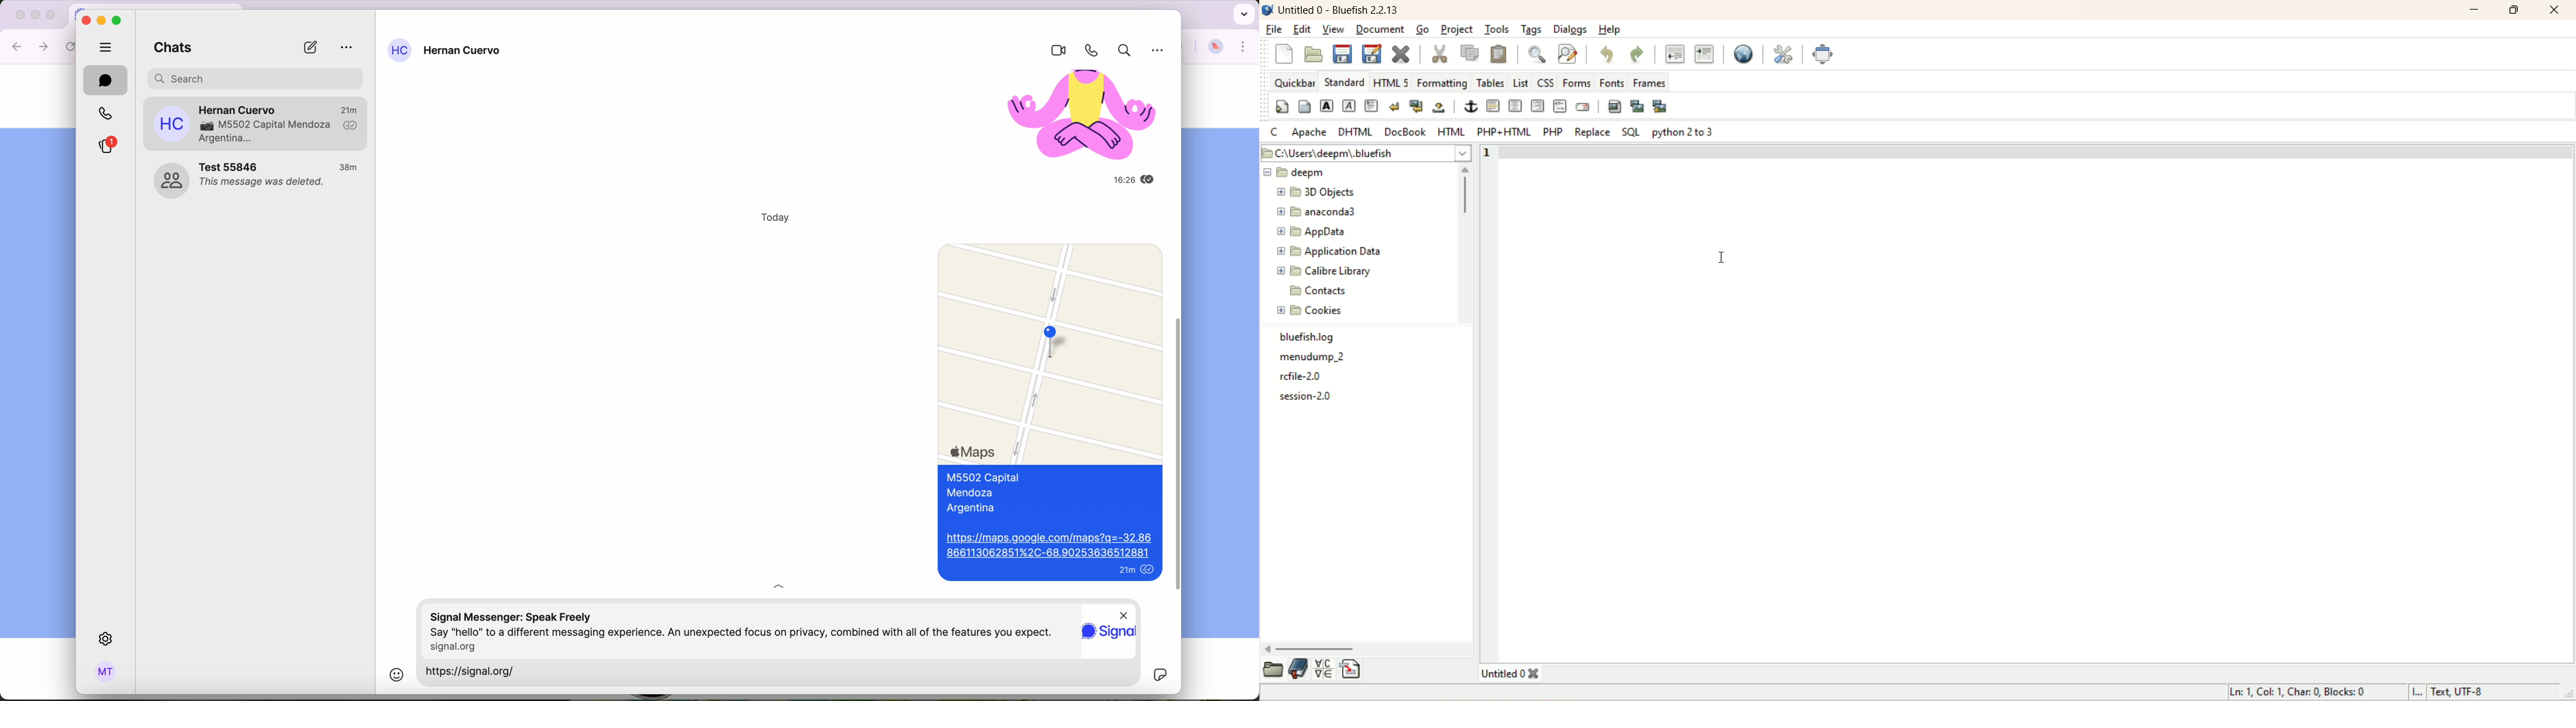  Describe the element at coordinates (969, 508) in the screenshot. I see `Argentina` at that location.